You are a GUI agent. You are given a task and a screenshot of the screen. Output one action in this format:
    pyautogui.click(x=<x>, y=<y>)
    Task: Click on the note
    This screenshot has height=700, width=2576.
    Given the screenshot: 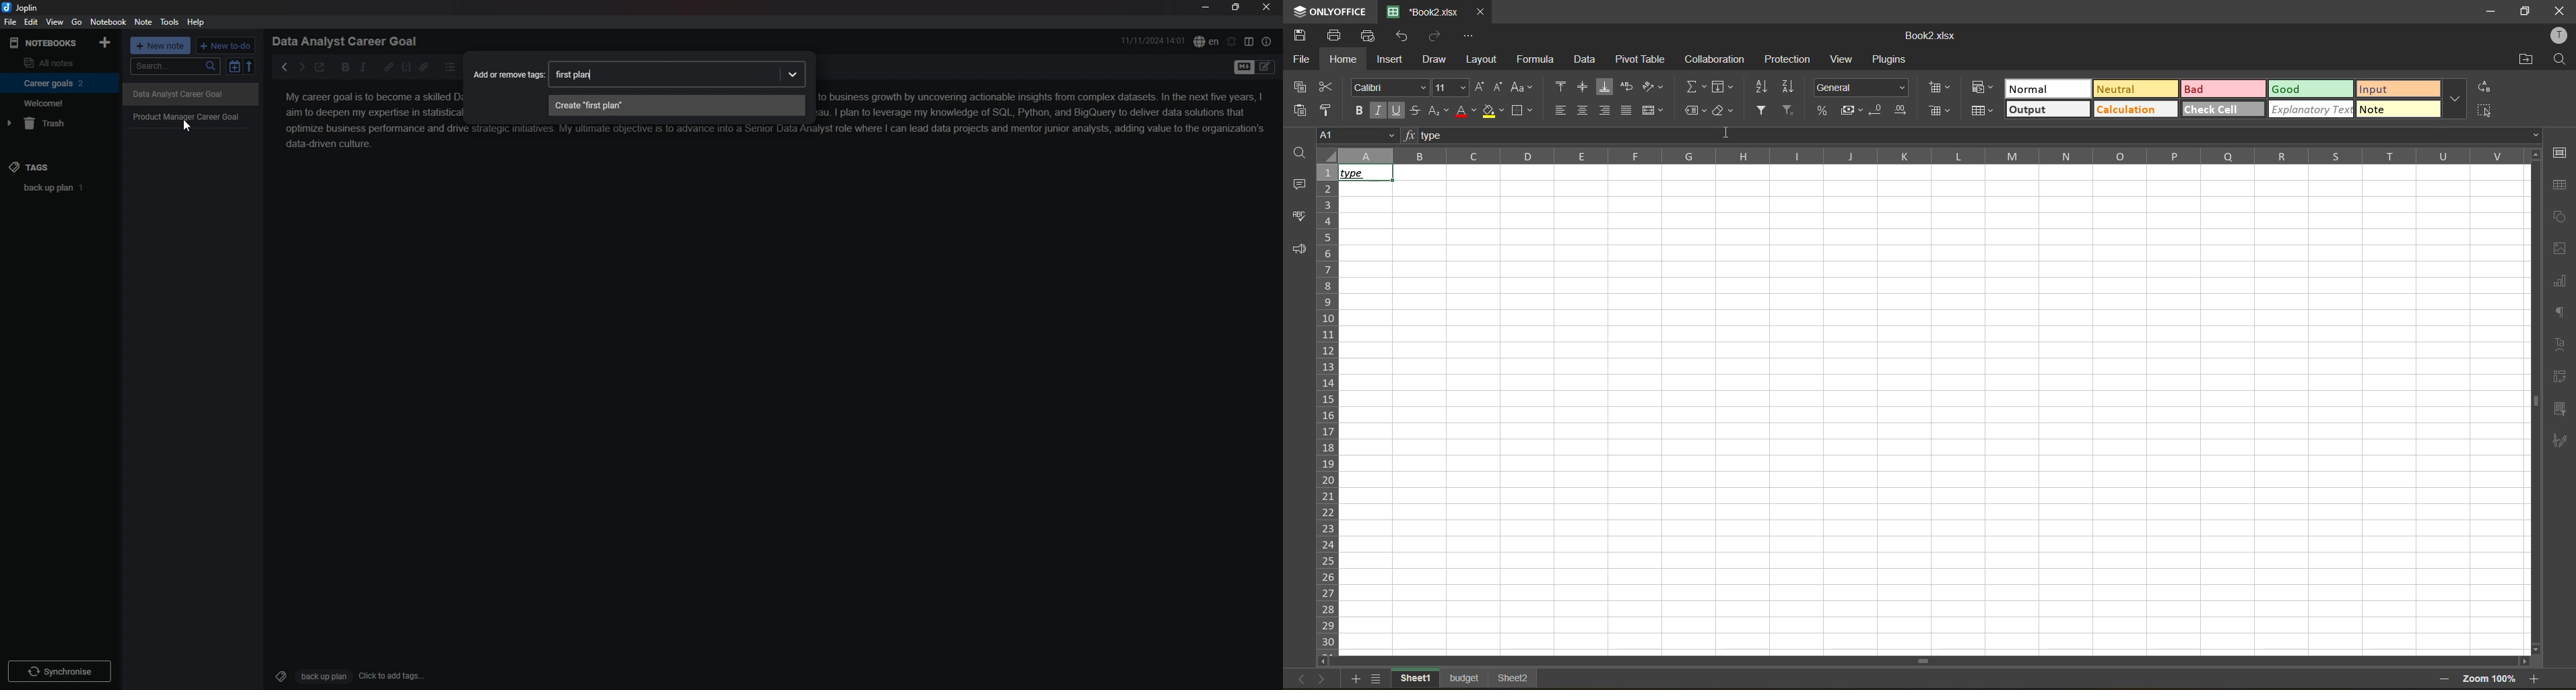 What is the action you would take?
    pyautogui.click(x=2399, y=109)
    